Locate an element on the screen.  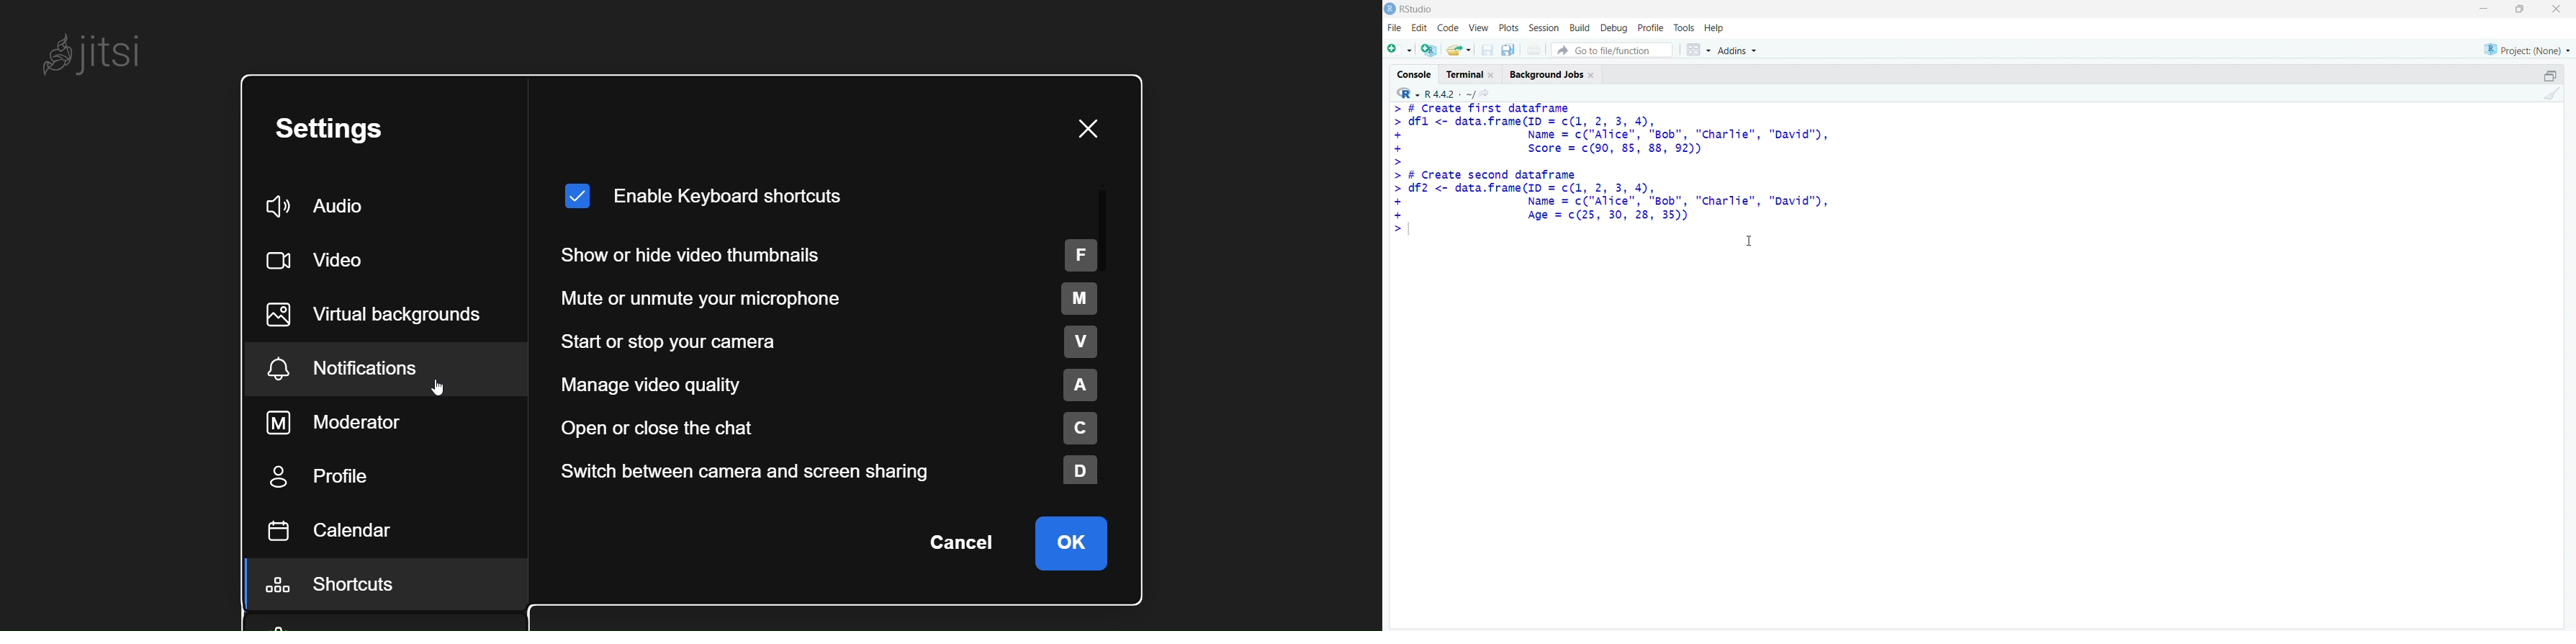
grid is located at coordinates (1699, 50).